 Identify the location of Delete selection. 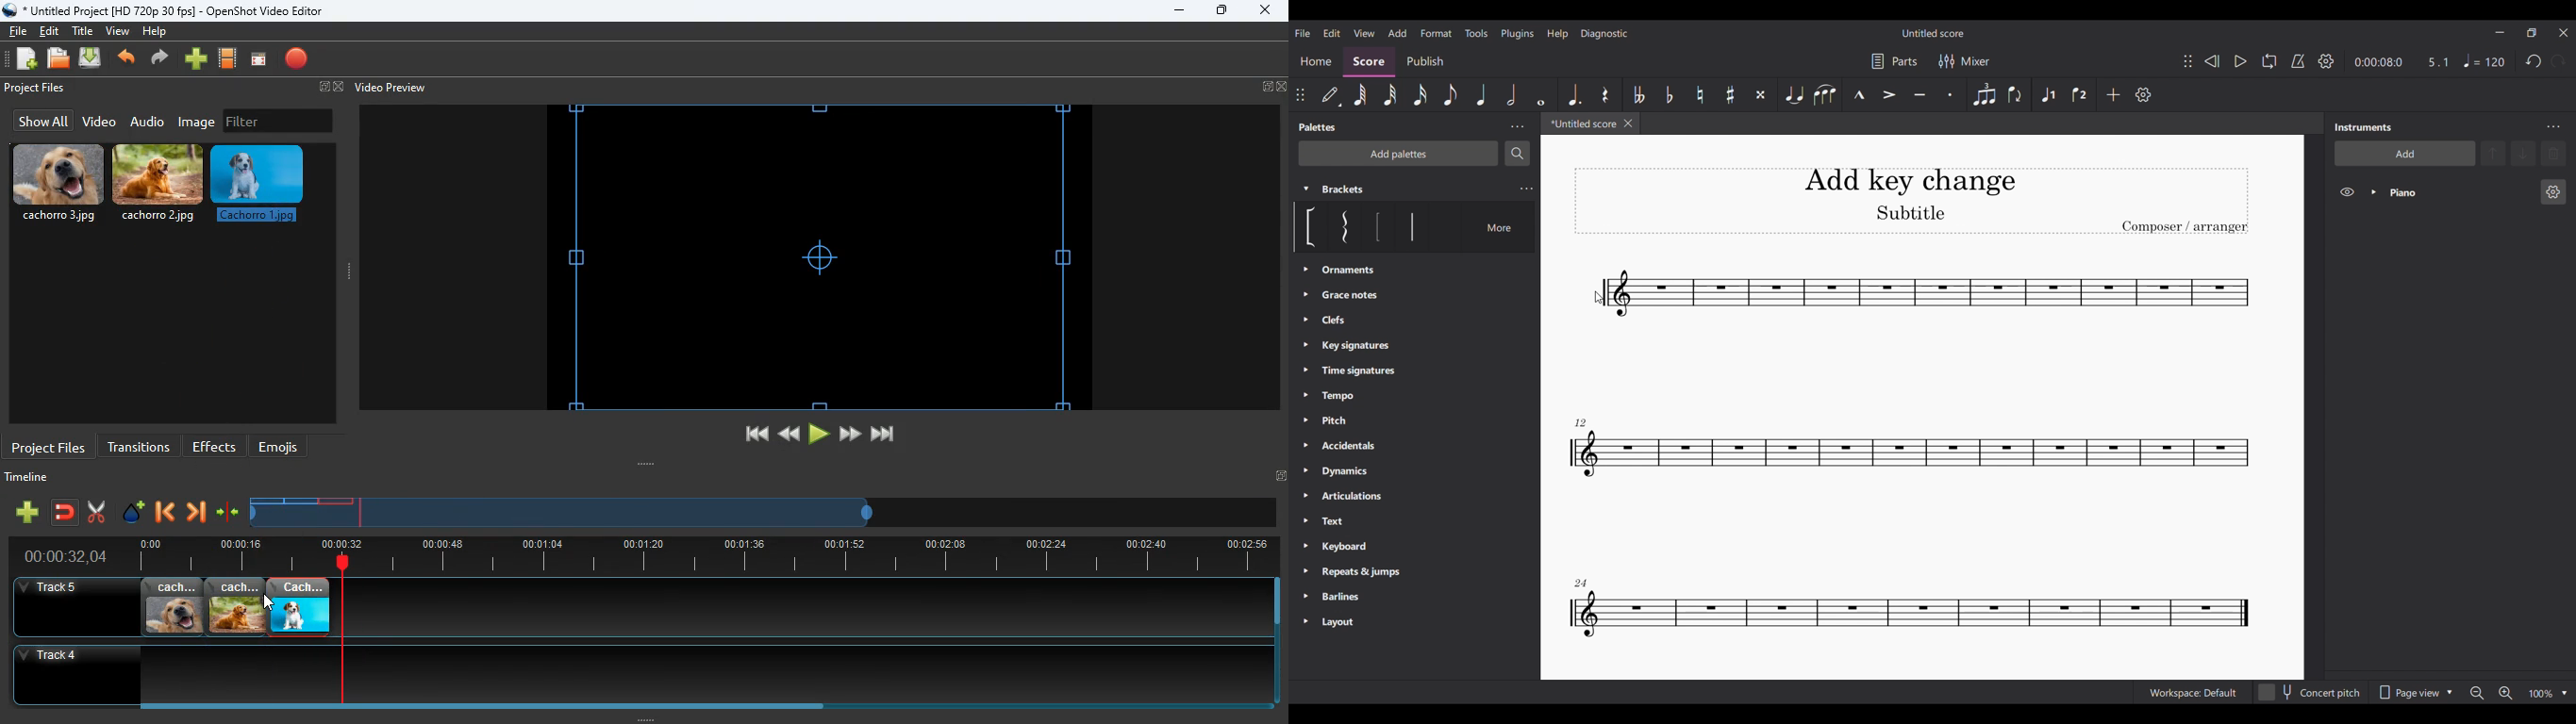
(2554, 154).